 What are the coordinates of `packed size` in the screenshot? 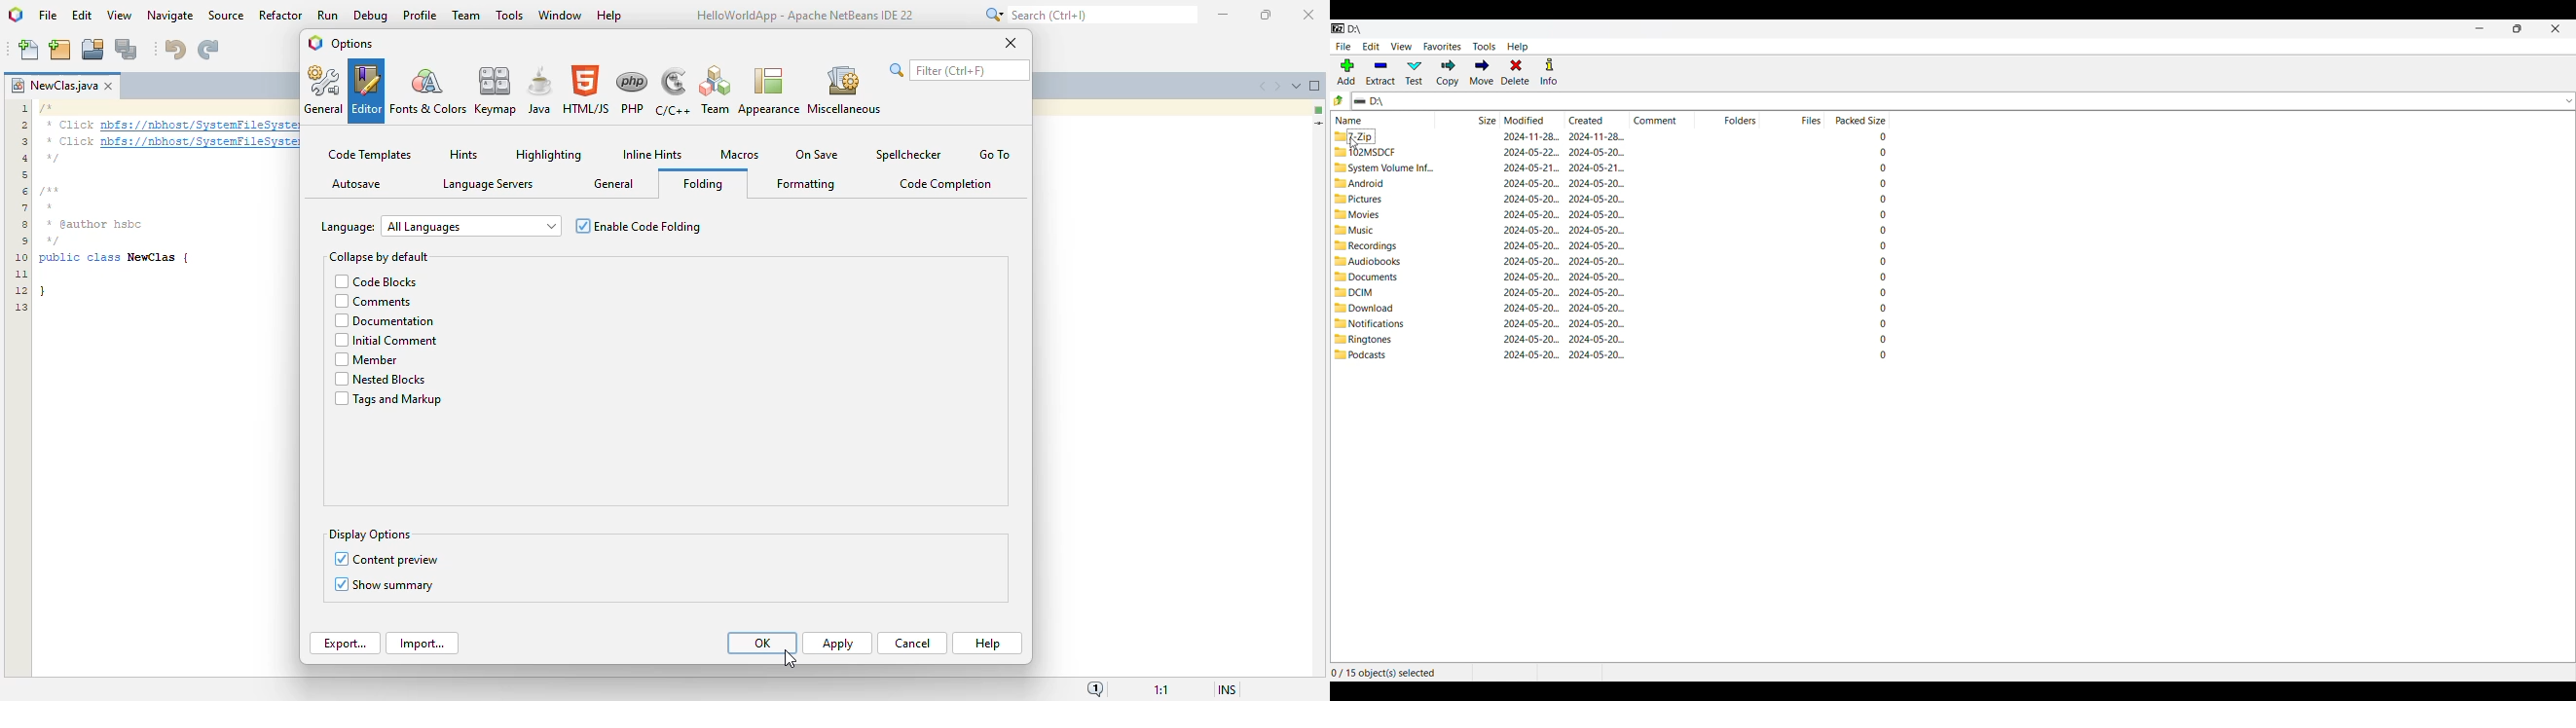 It's located at (1879, 261).